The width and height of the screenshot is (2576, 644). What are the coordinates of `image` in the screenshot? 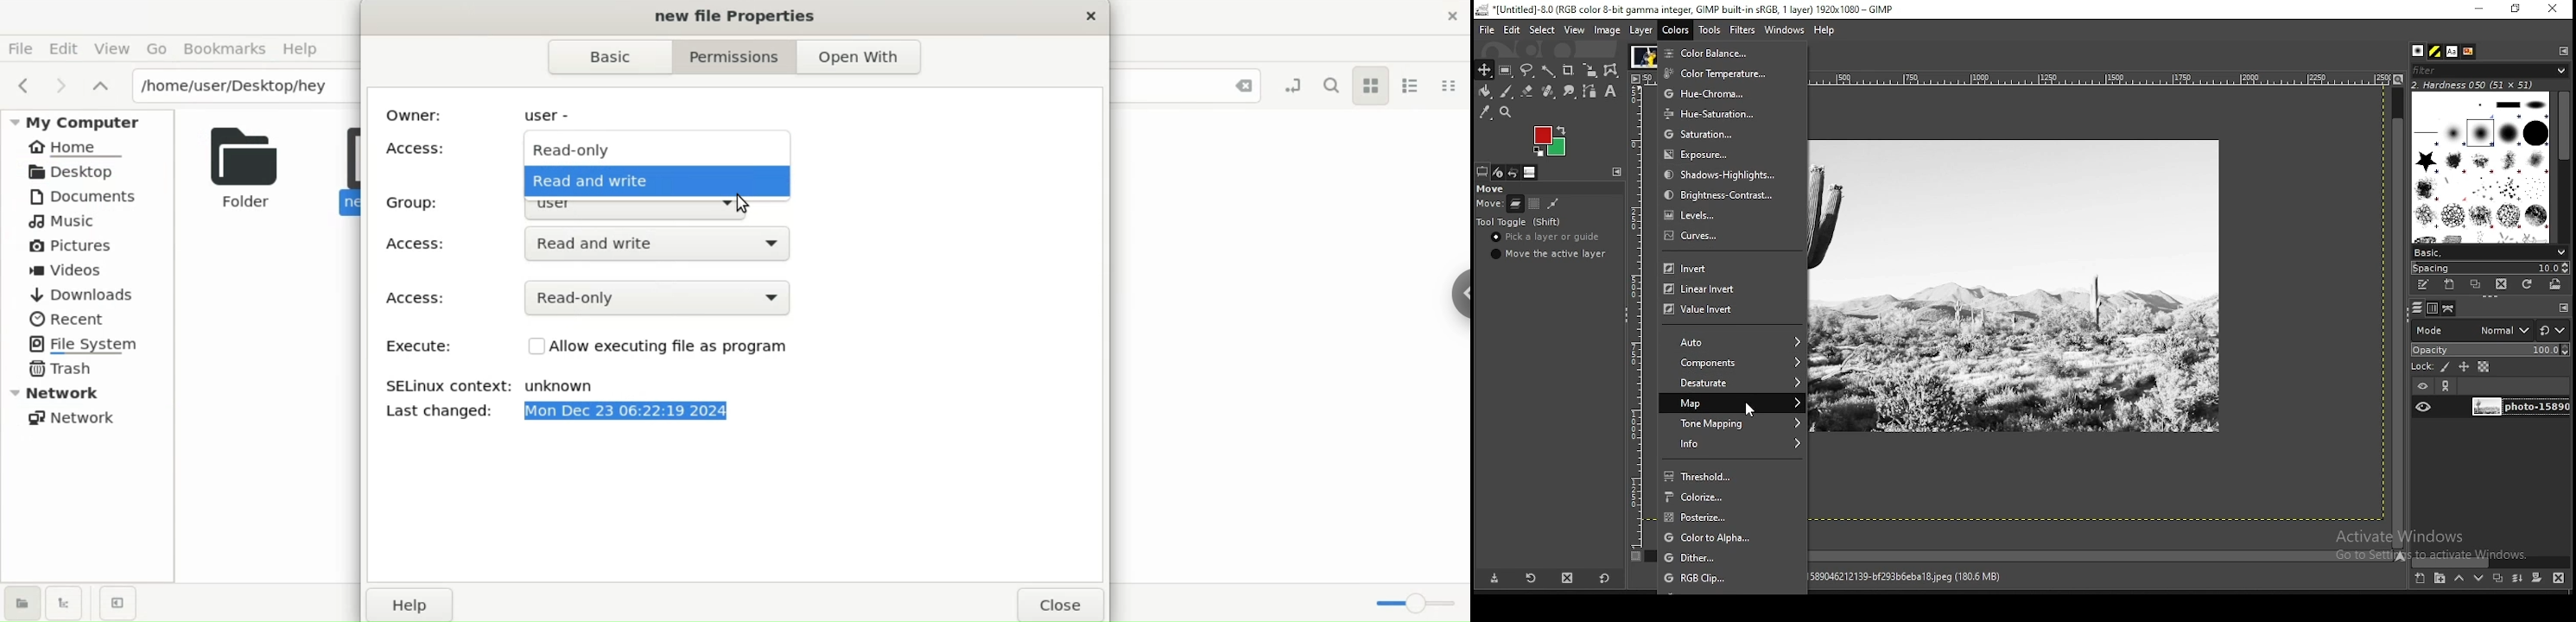 It's located at (1550, 143).